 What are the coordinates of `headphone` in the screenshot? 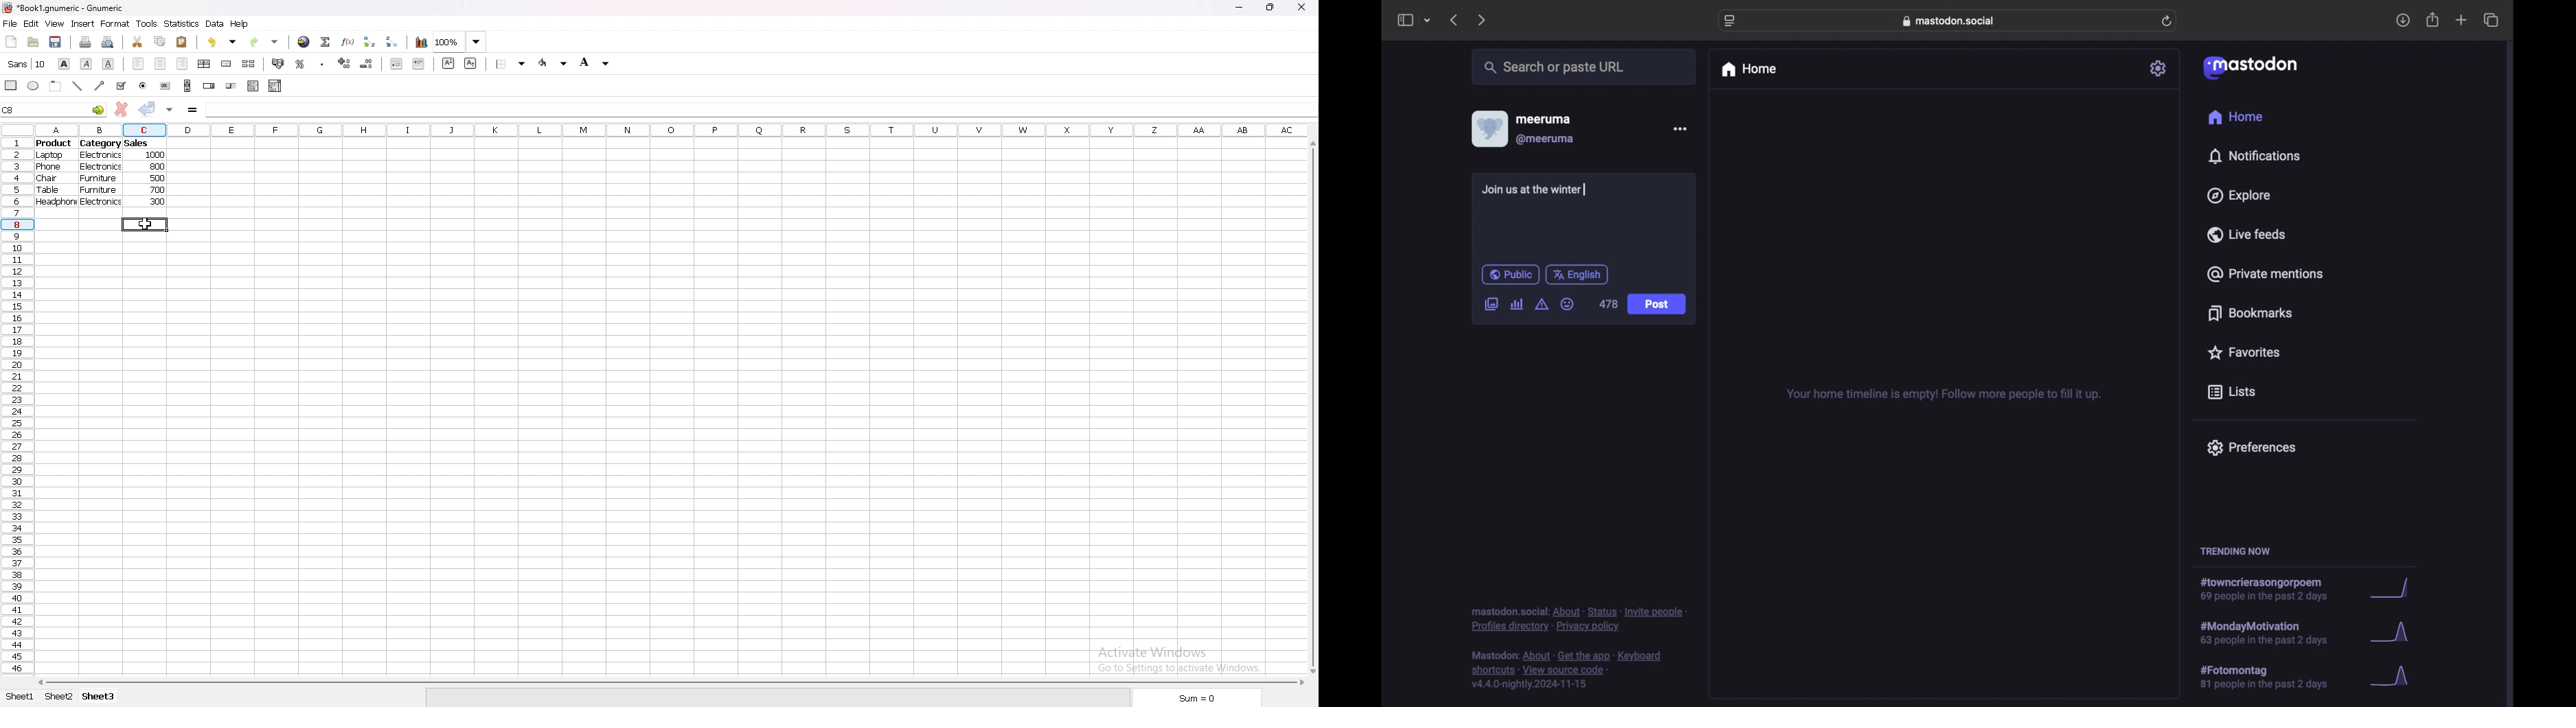 It's located at (56, 202).